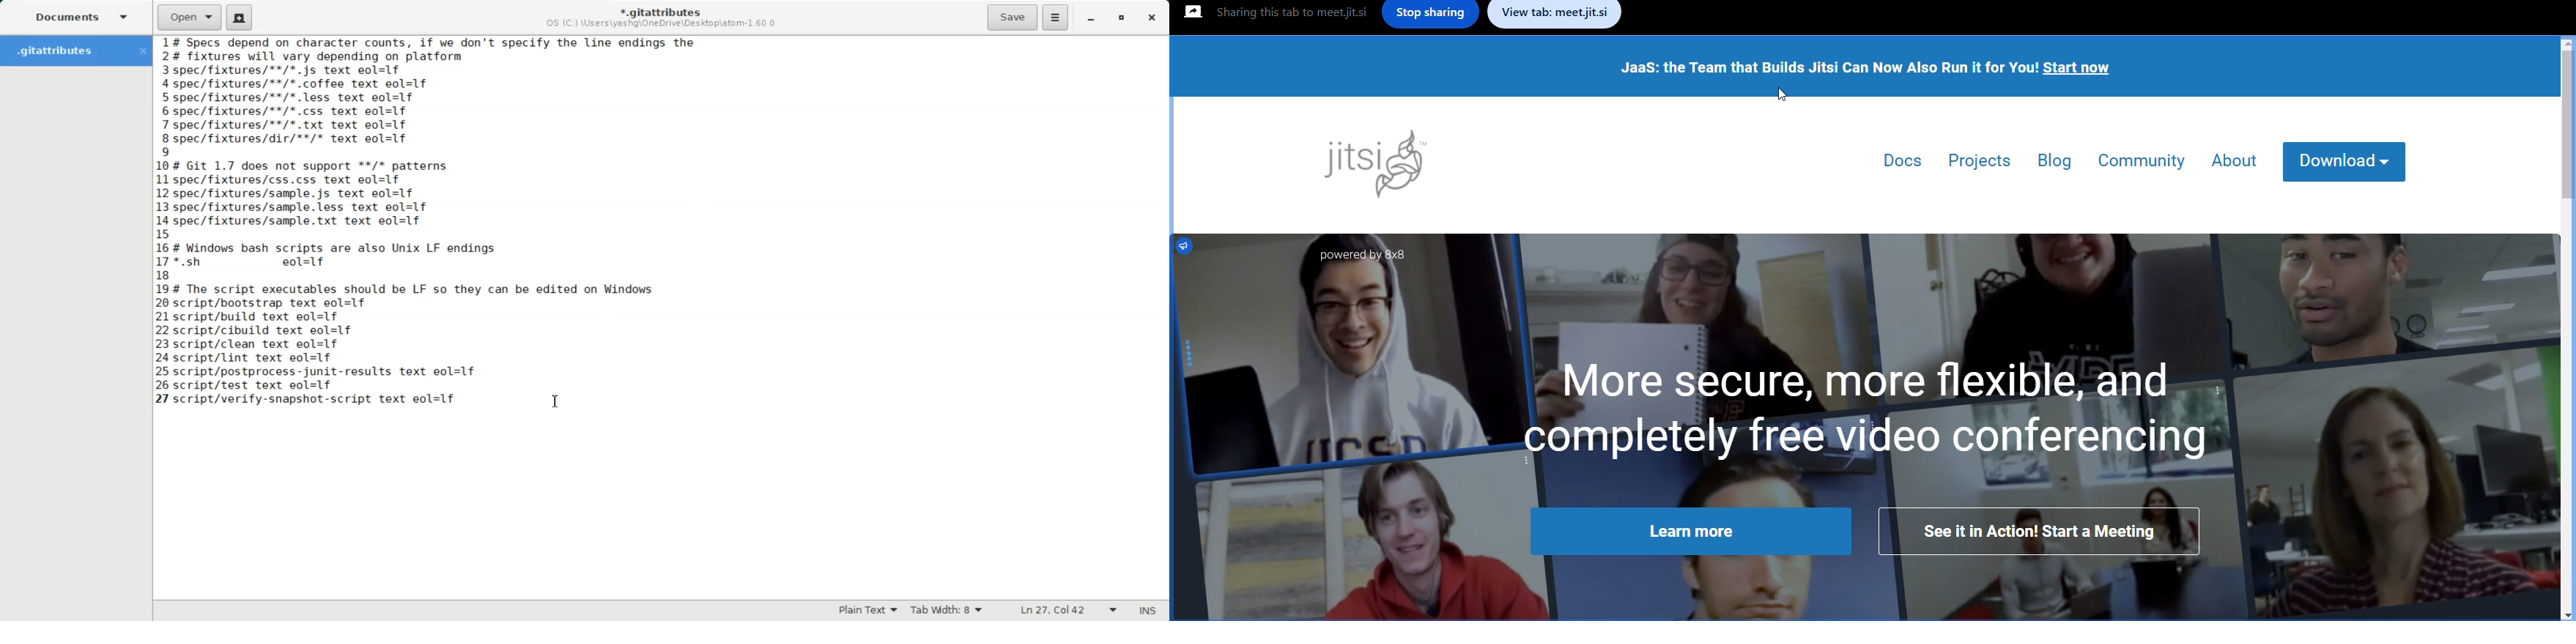 This screenshot has width=2576, height=644. Describe the element at coordinates (1090, 19) in the screenshot. I see `Minimize` at that location.